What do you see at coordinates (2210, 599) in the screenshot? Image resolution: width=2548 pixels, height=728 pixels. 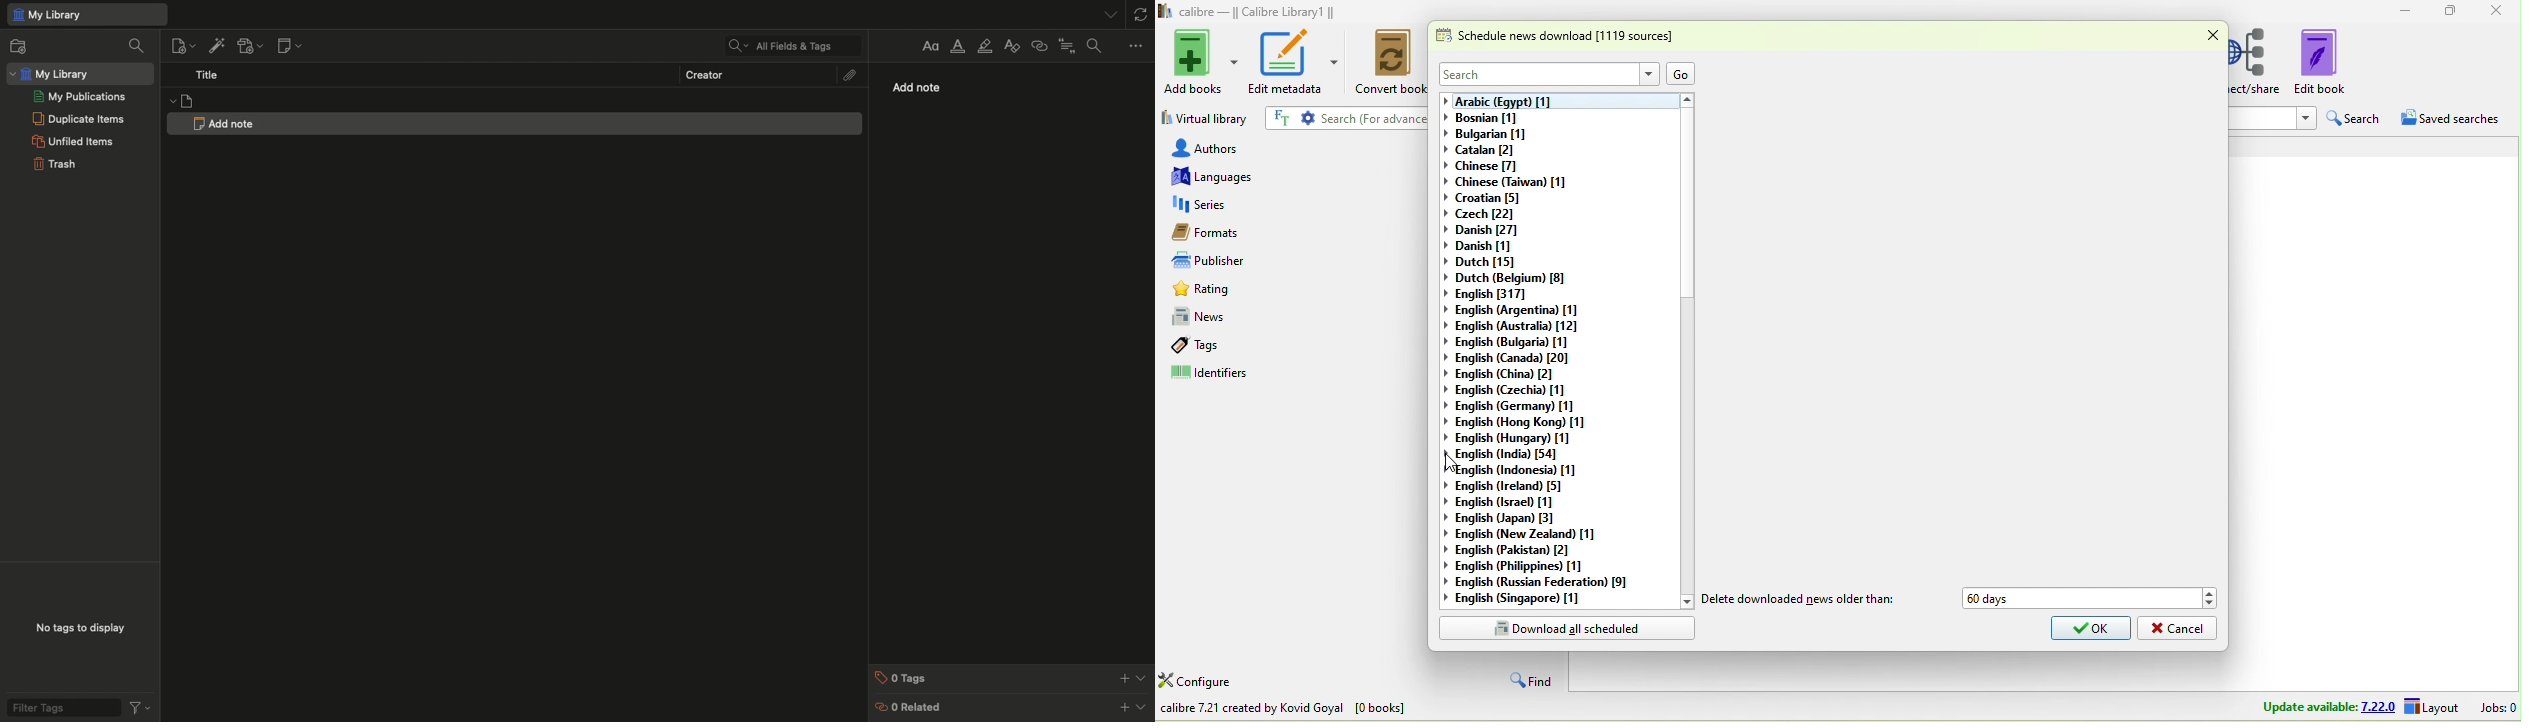 I see `Drop down` at bounding box center [2210, 599].